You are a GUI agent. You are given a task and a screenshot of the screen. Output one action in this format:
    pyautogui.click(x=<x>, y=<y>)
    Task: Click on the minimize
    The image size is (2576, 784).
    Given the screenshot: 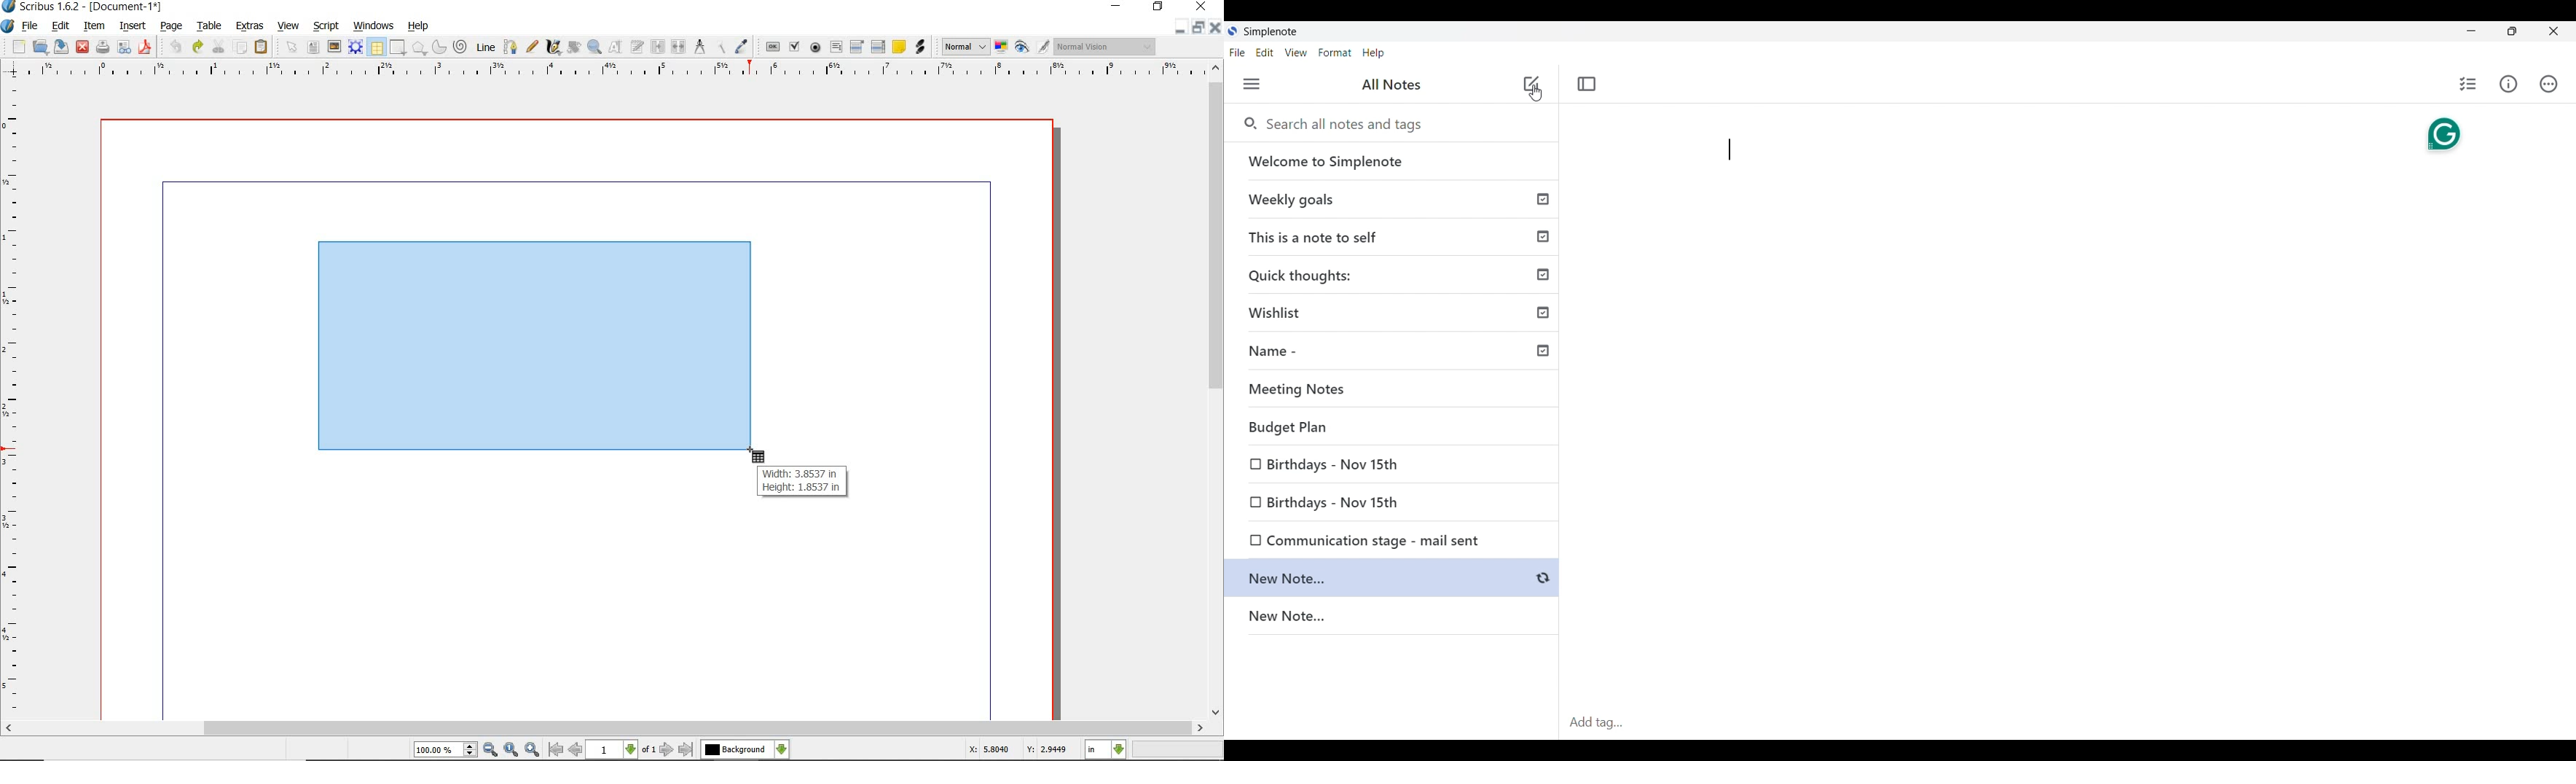 What is the action you would take?
    pyautogui.click(x=1179, y=28)
    